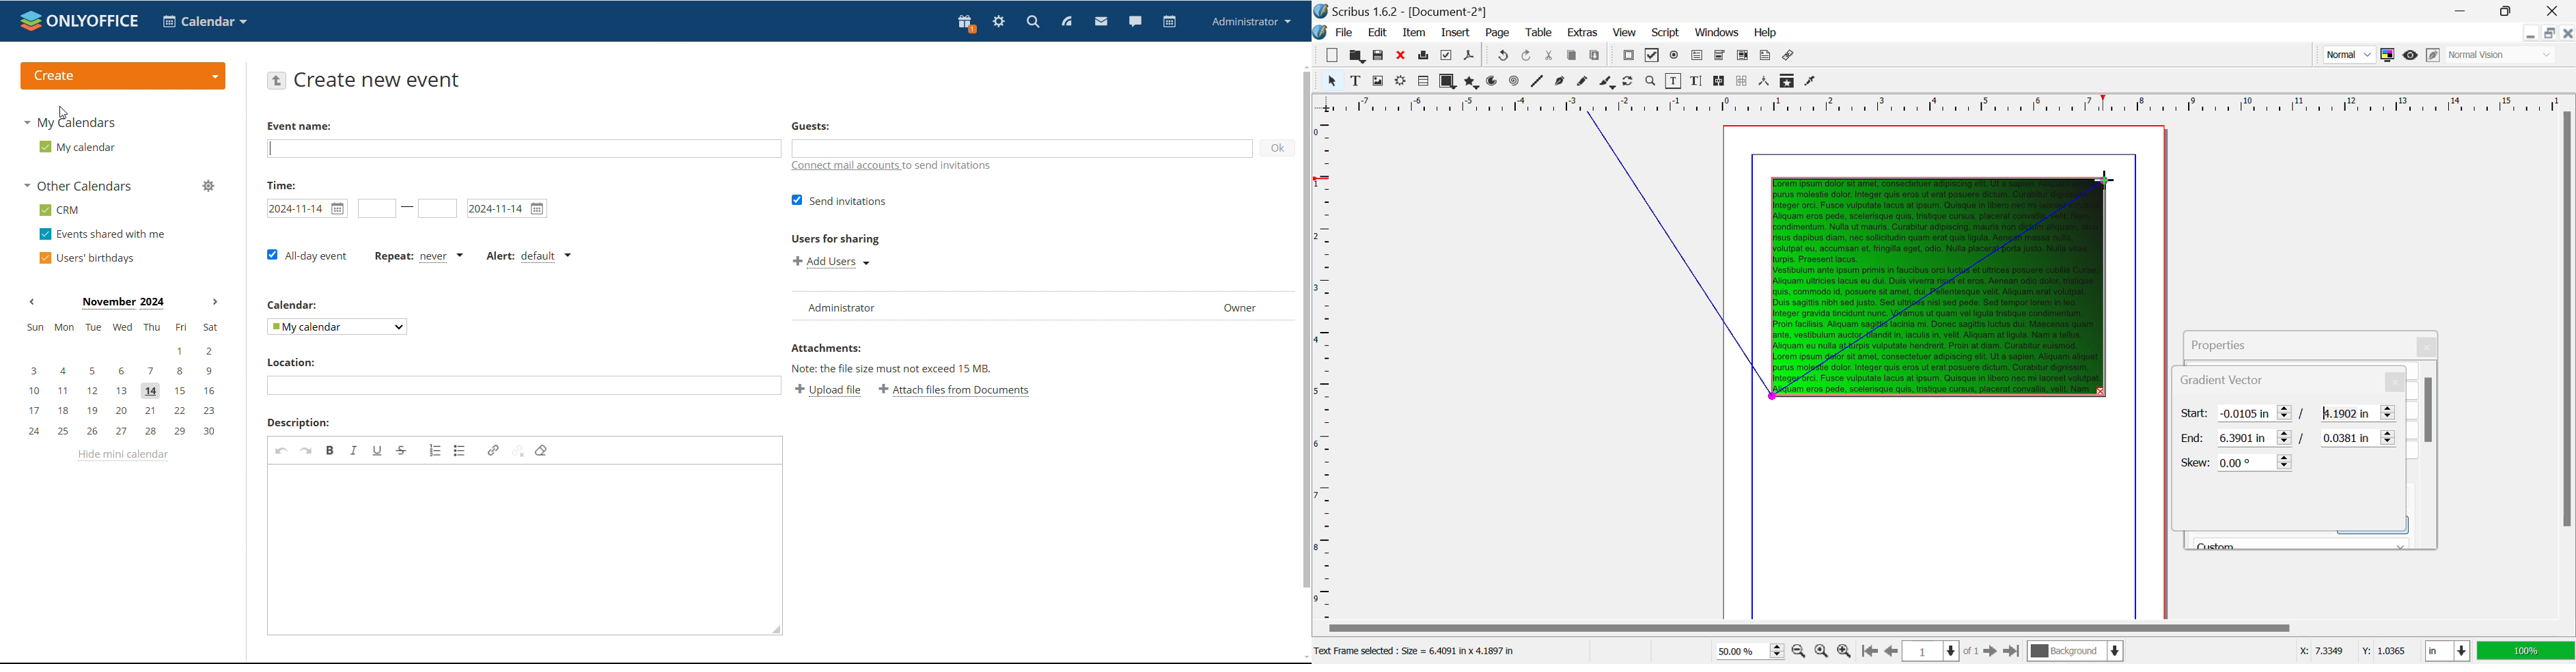 This screenshot has height=672, width=2576. I want to click on Pdf List Box, so click(1742, 57).